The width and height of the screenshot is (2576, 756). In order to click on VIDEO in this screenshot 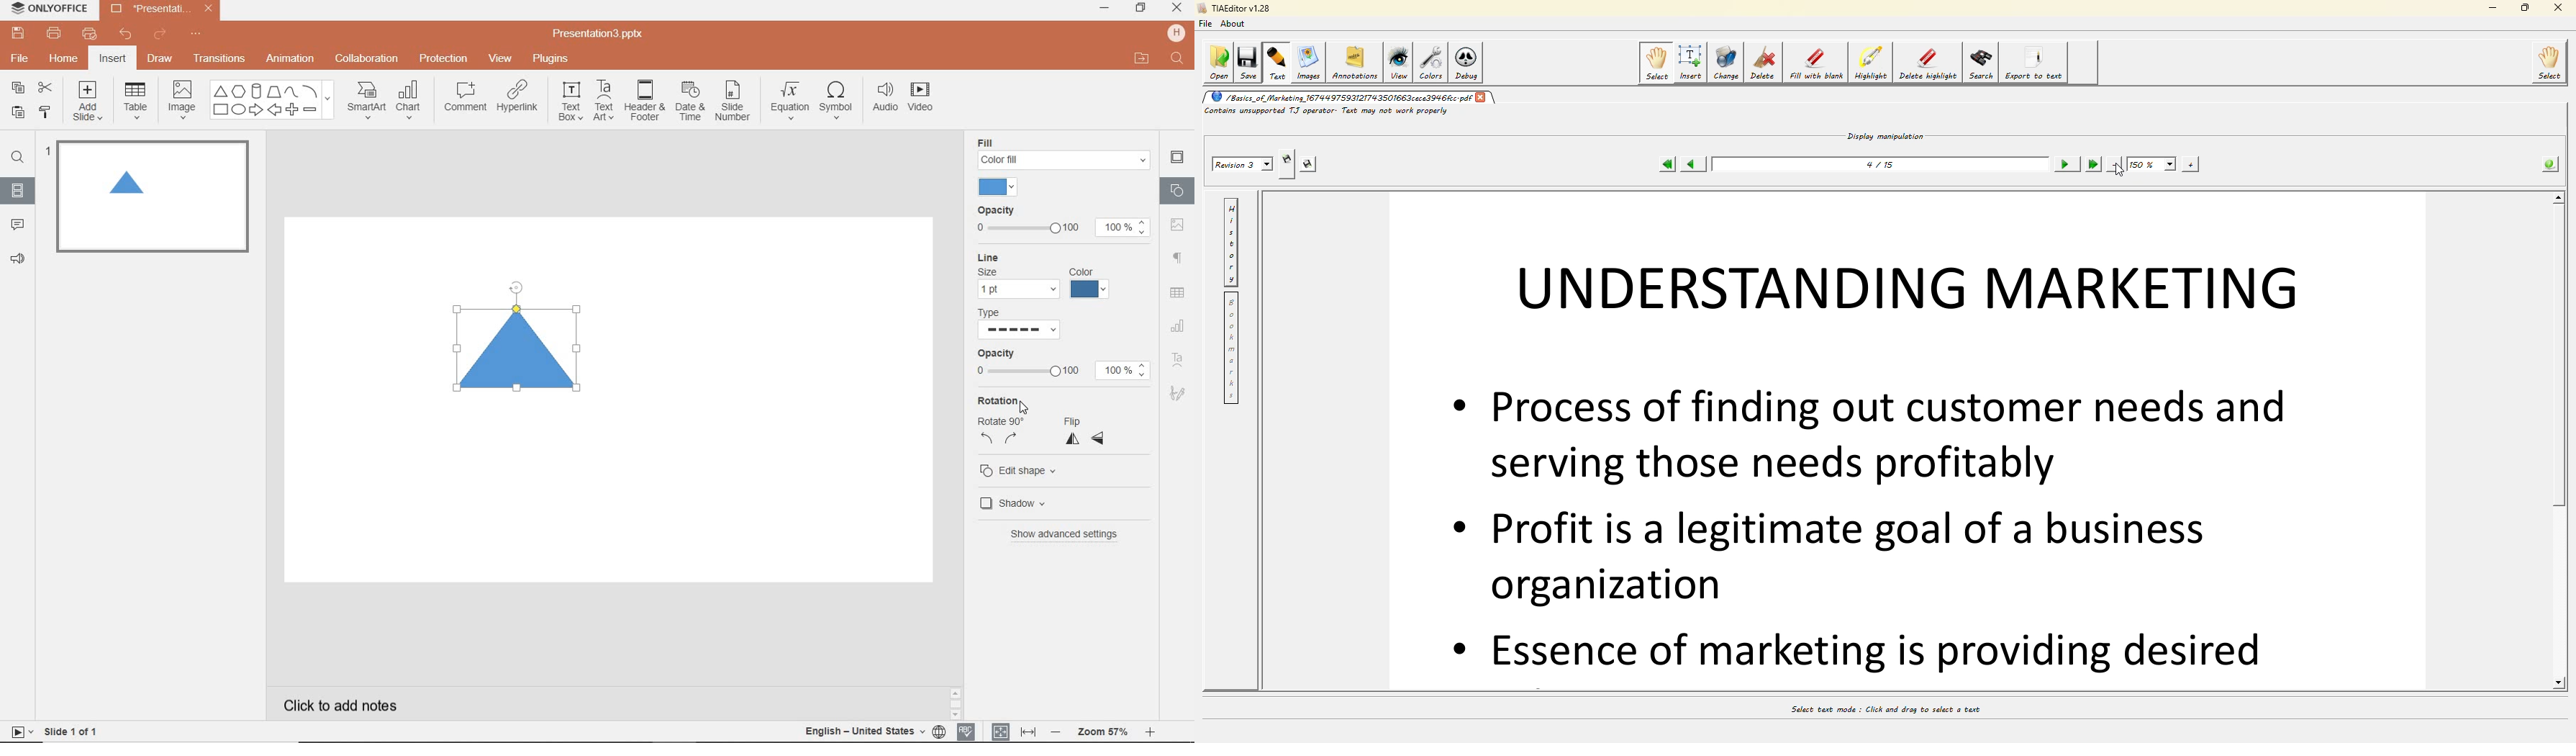, I will do `click(925, 100)`.